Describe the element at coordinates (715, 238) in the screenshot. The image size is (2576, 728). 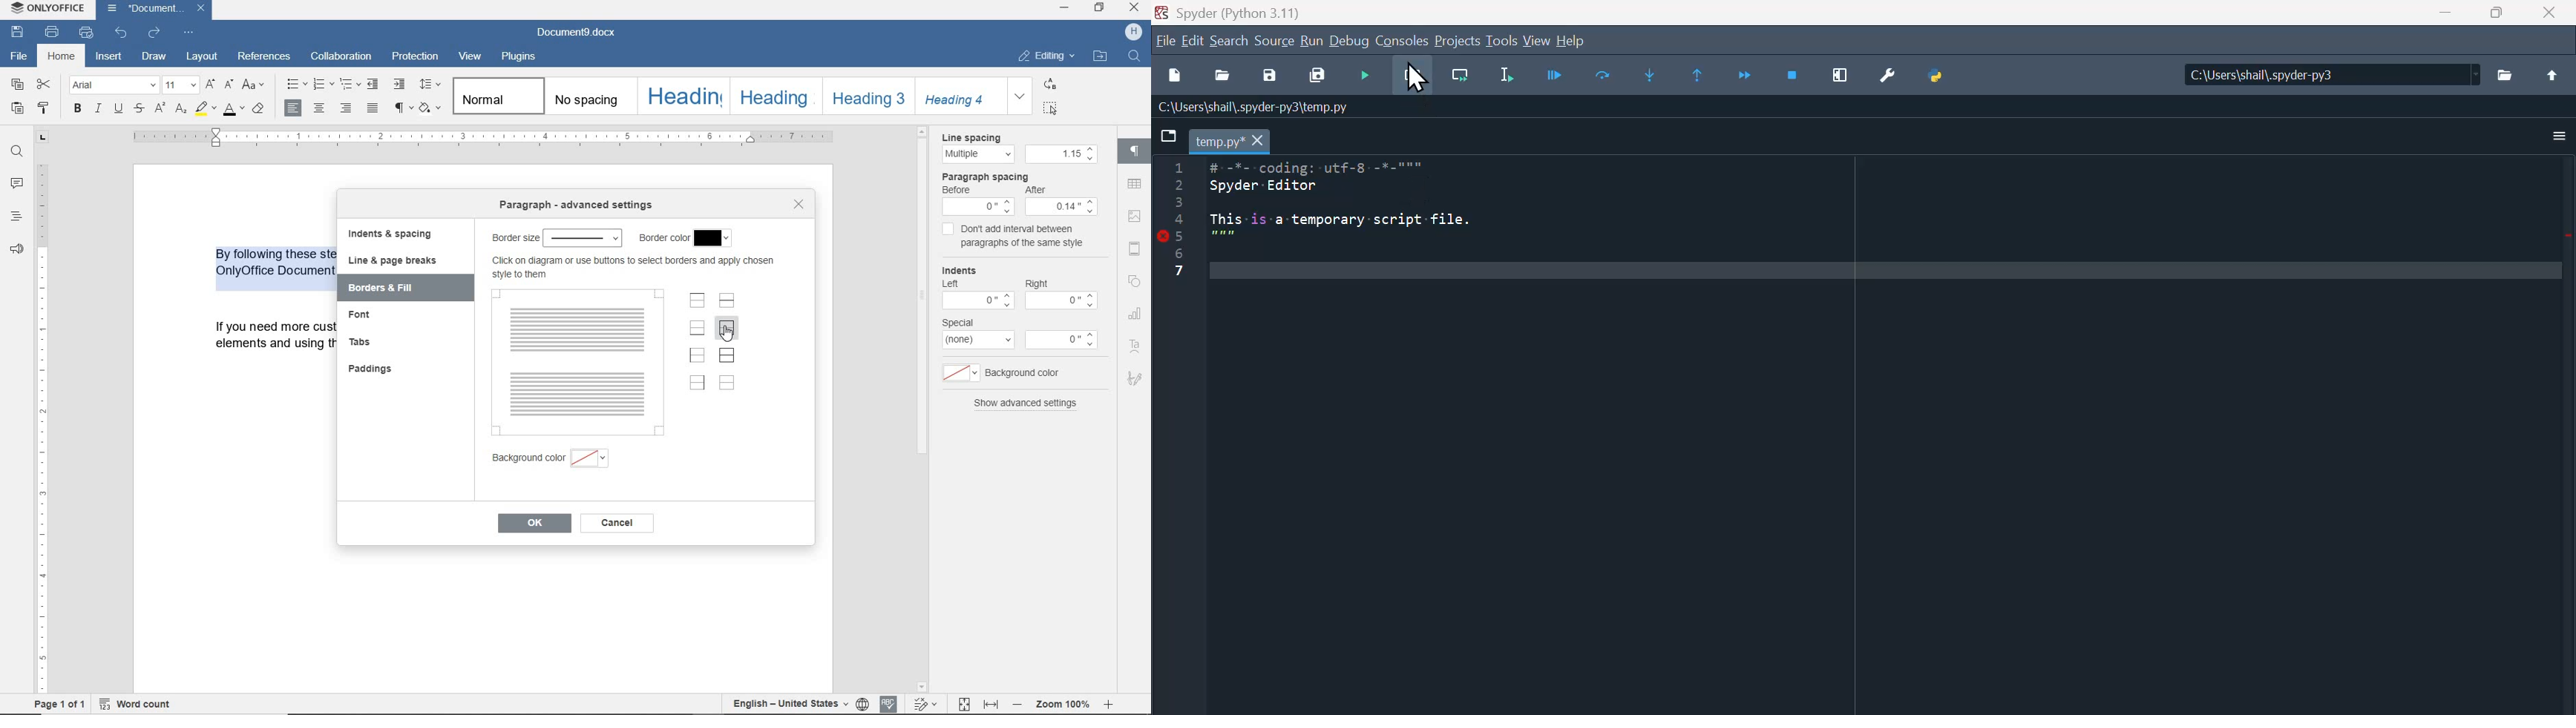
I see `select` at that location.